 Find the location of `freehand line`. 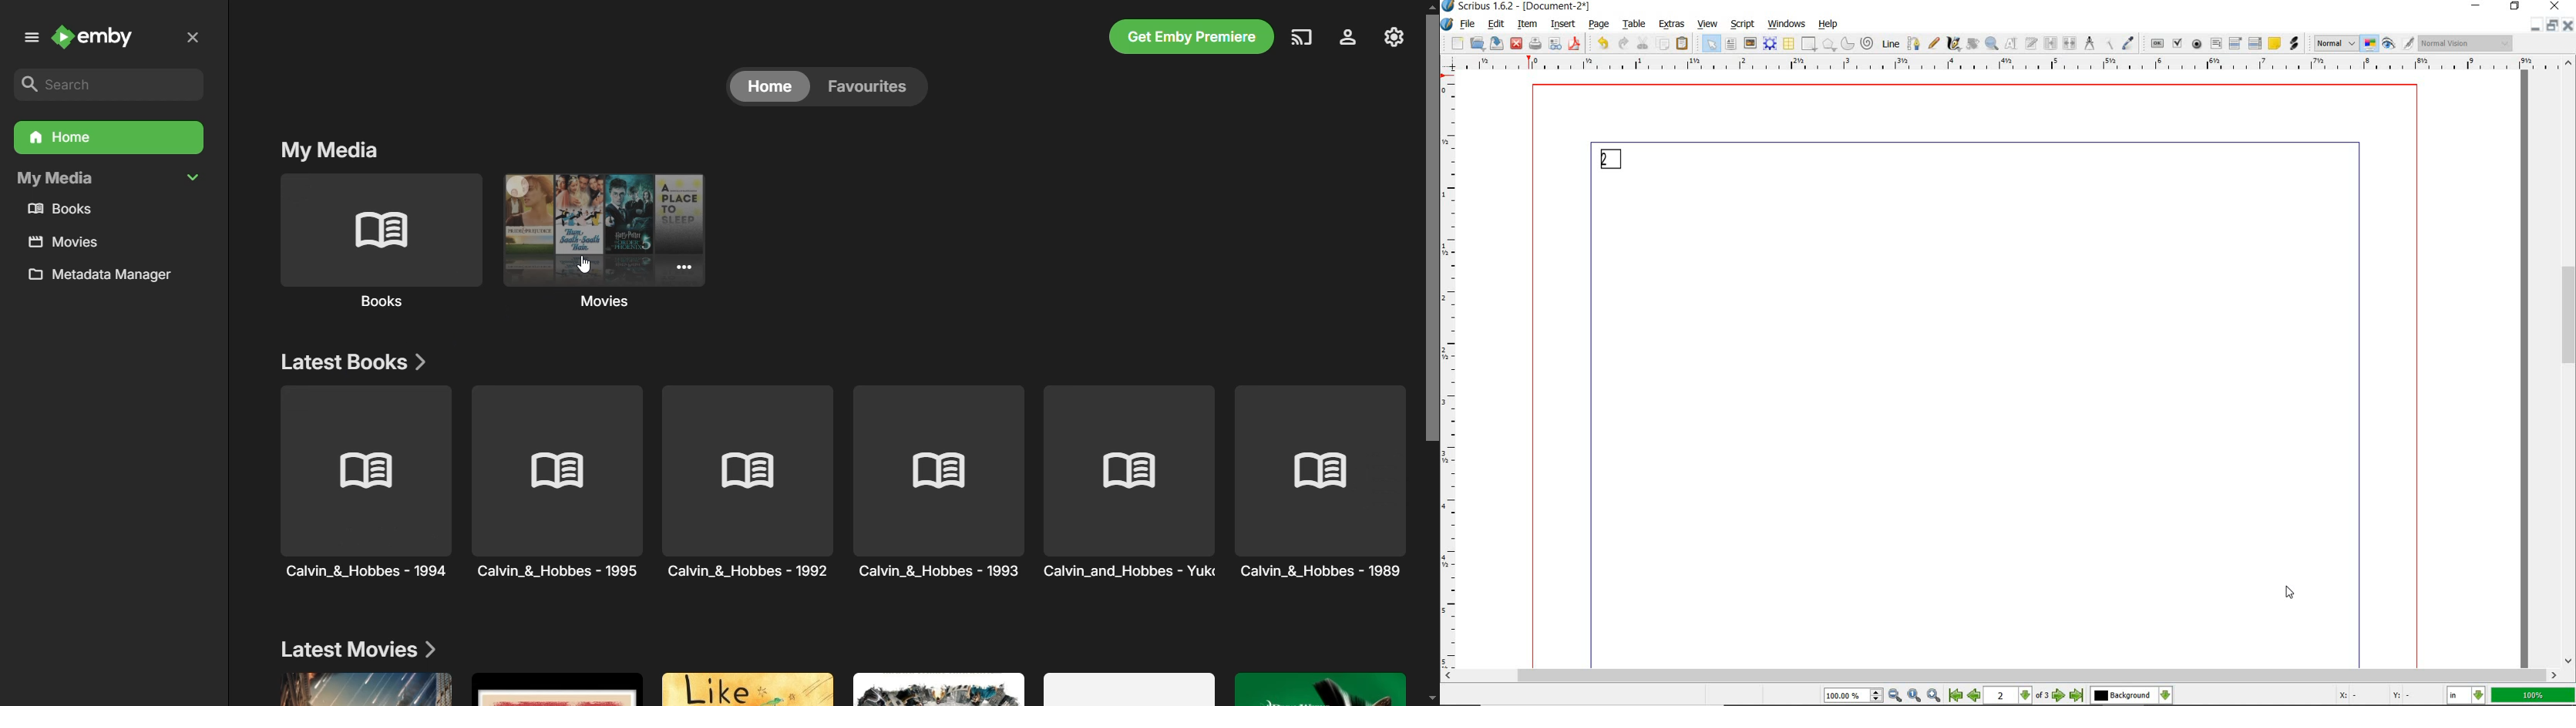

freehand line is located at coordinates (1934, 44).